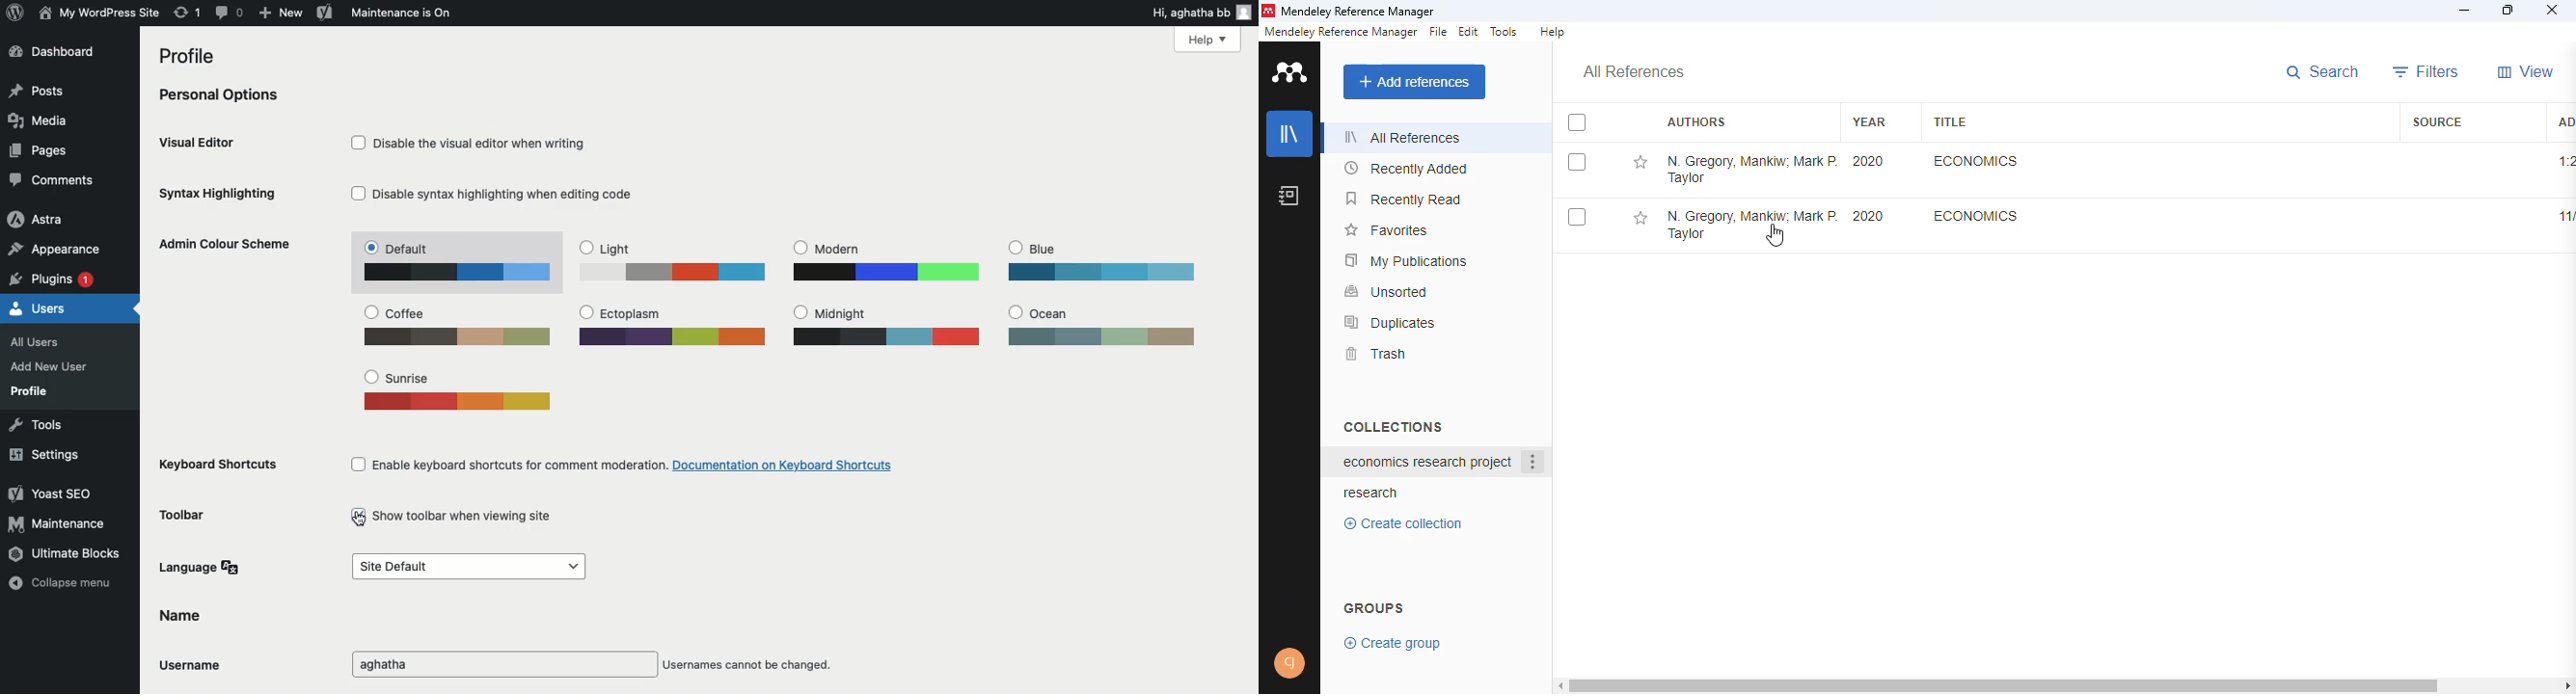 The width and height of the screenshot is (2576, 700). Describe the element at coordinates (498, 197) in the screenshot. I see `Disable syntax highlighting when editing code` at that location.